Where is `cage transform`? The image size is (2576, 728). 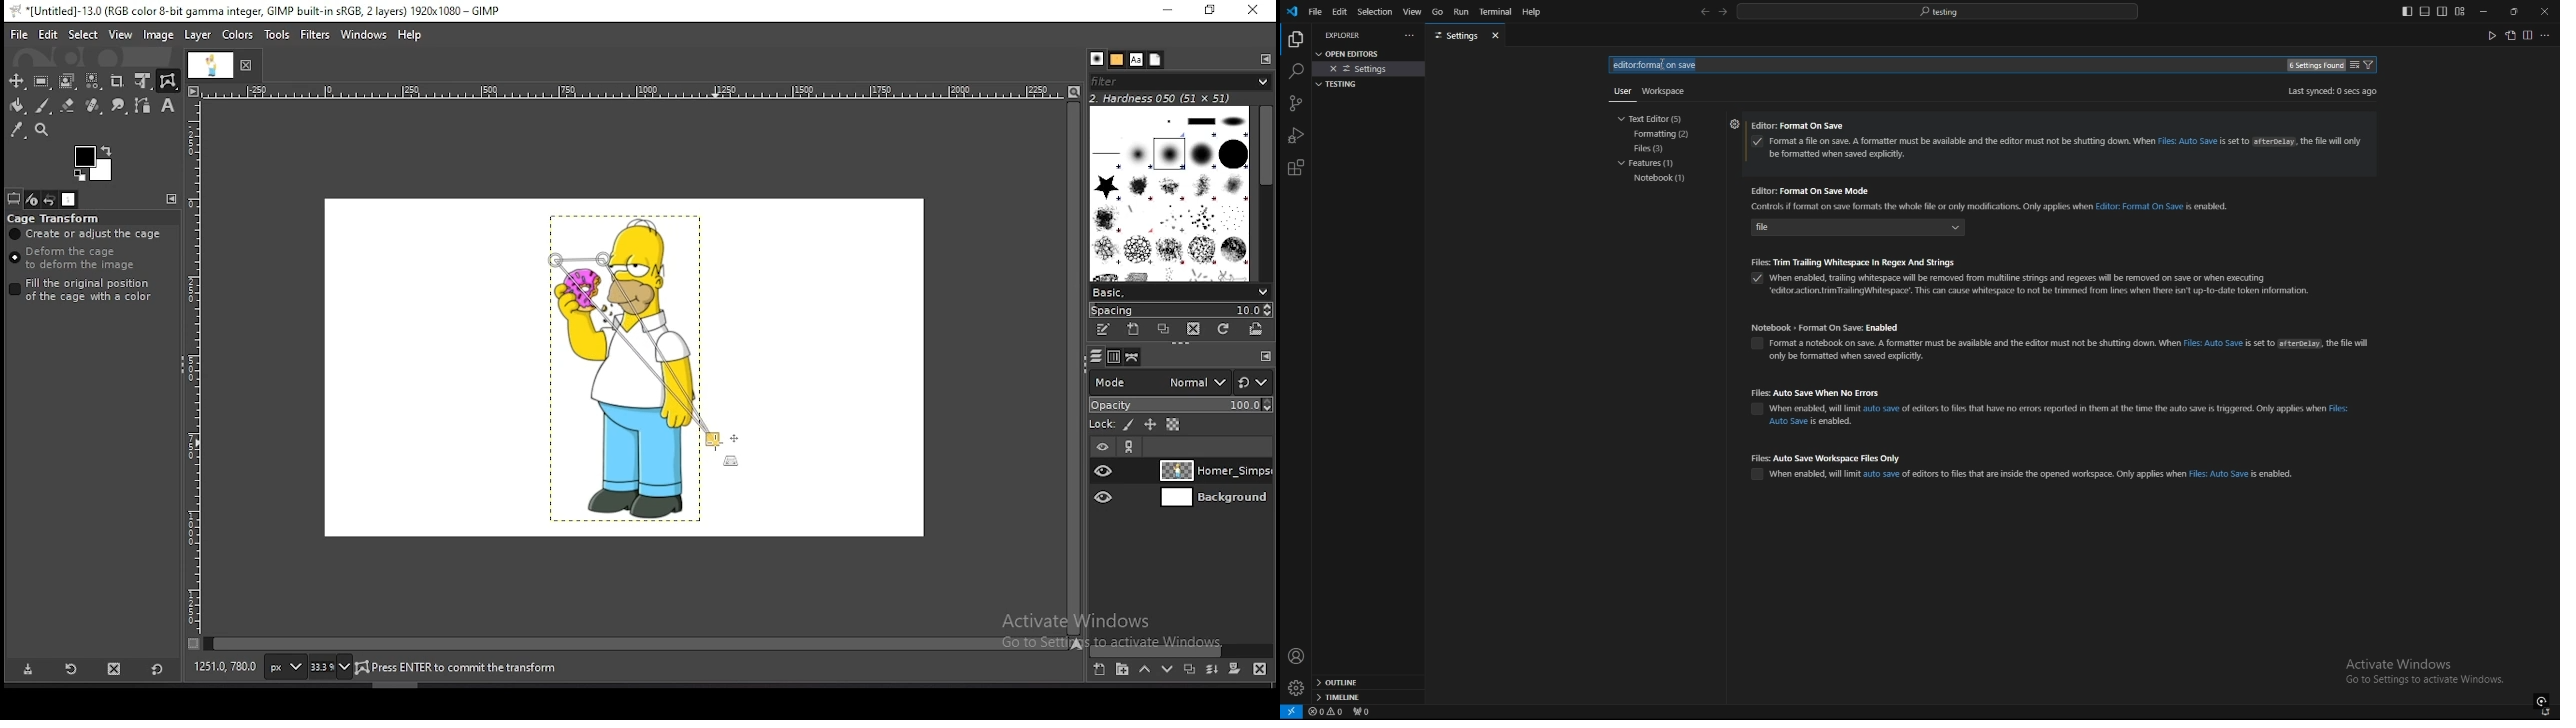
cage transform is located at coordinates (168, 81).